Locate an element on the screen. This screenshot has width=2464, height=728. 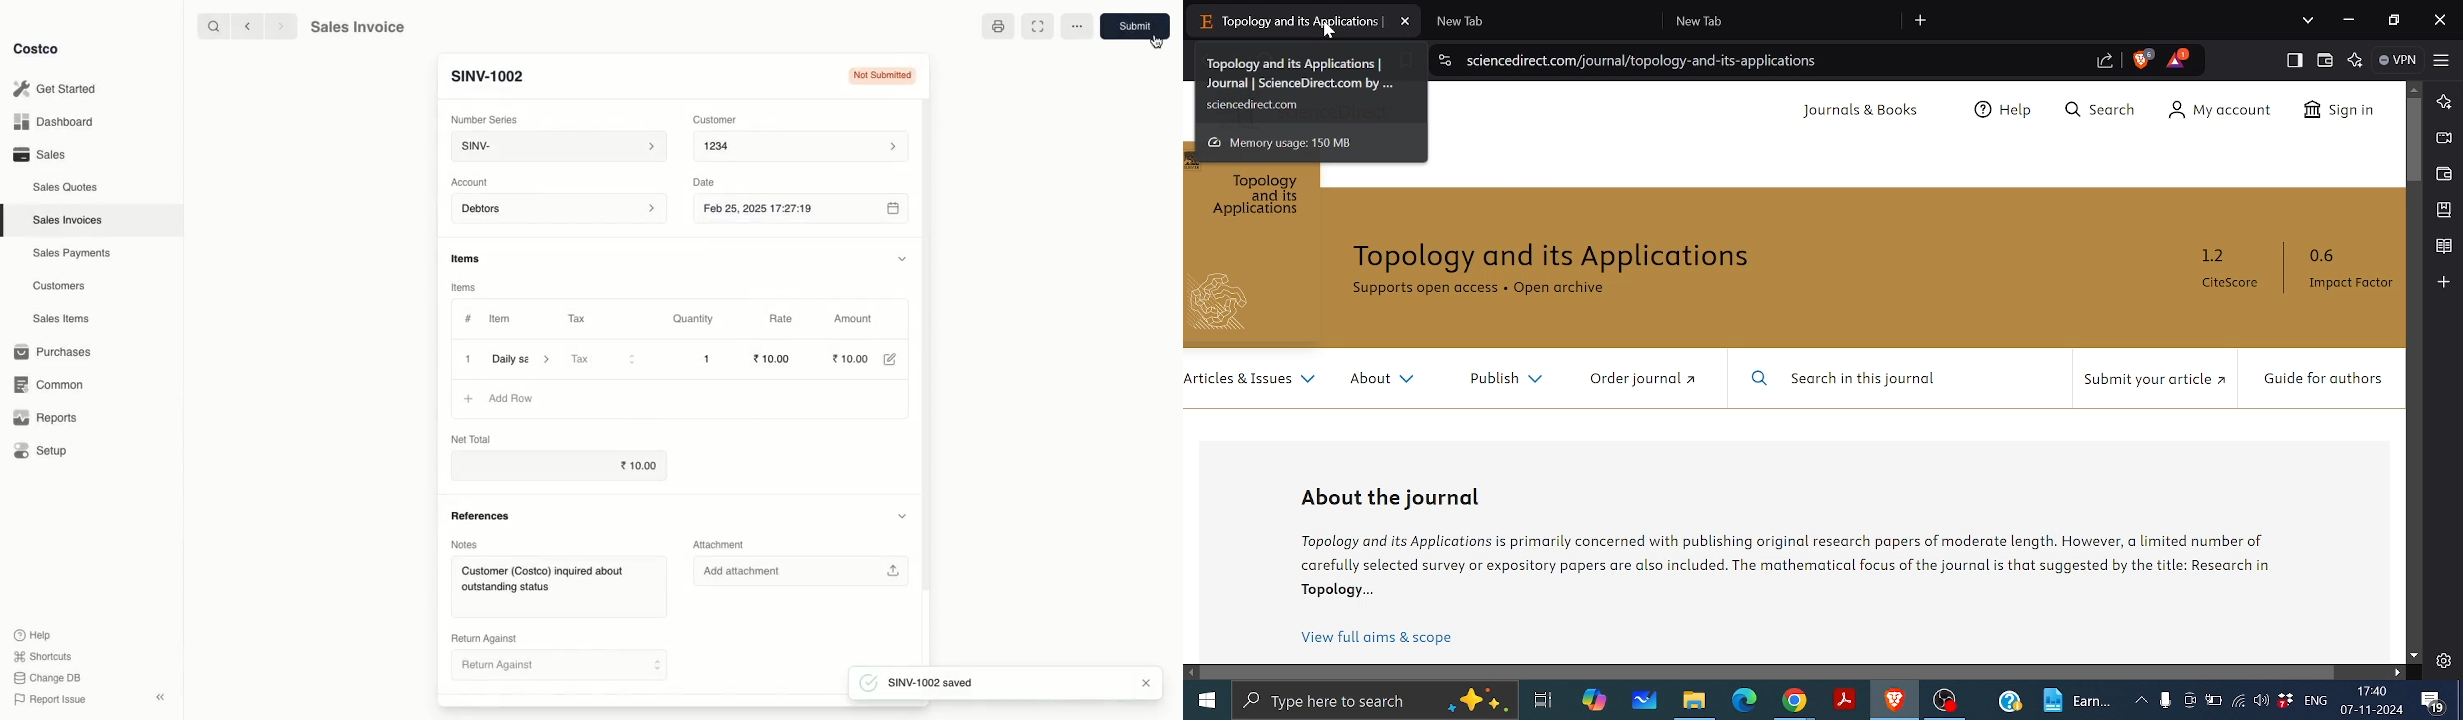
‘Account is located at coordinates (472, 182).